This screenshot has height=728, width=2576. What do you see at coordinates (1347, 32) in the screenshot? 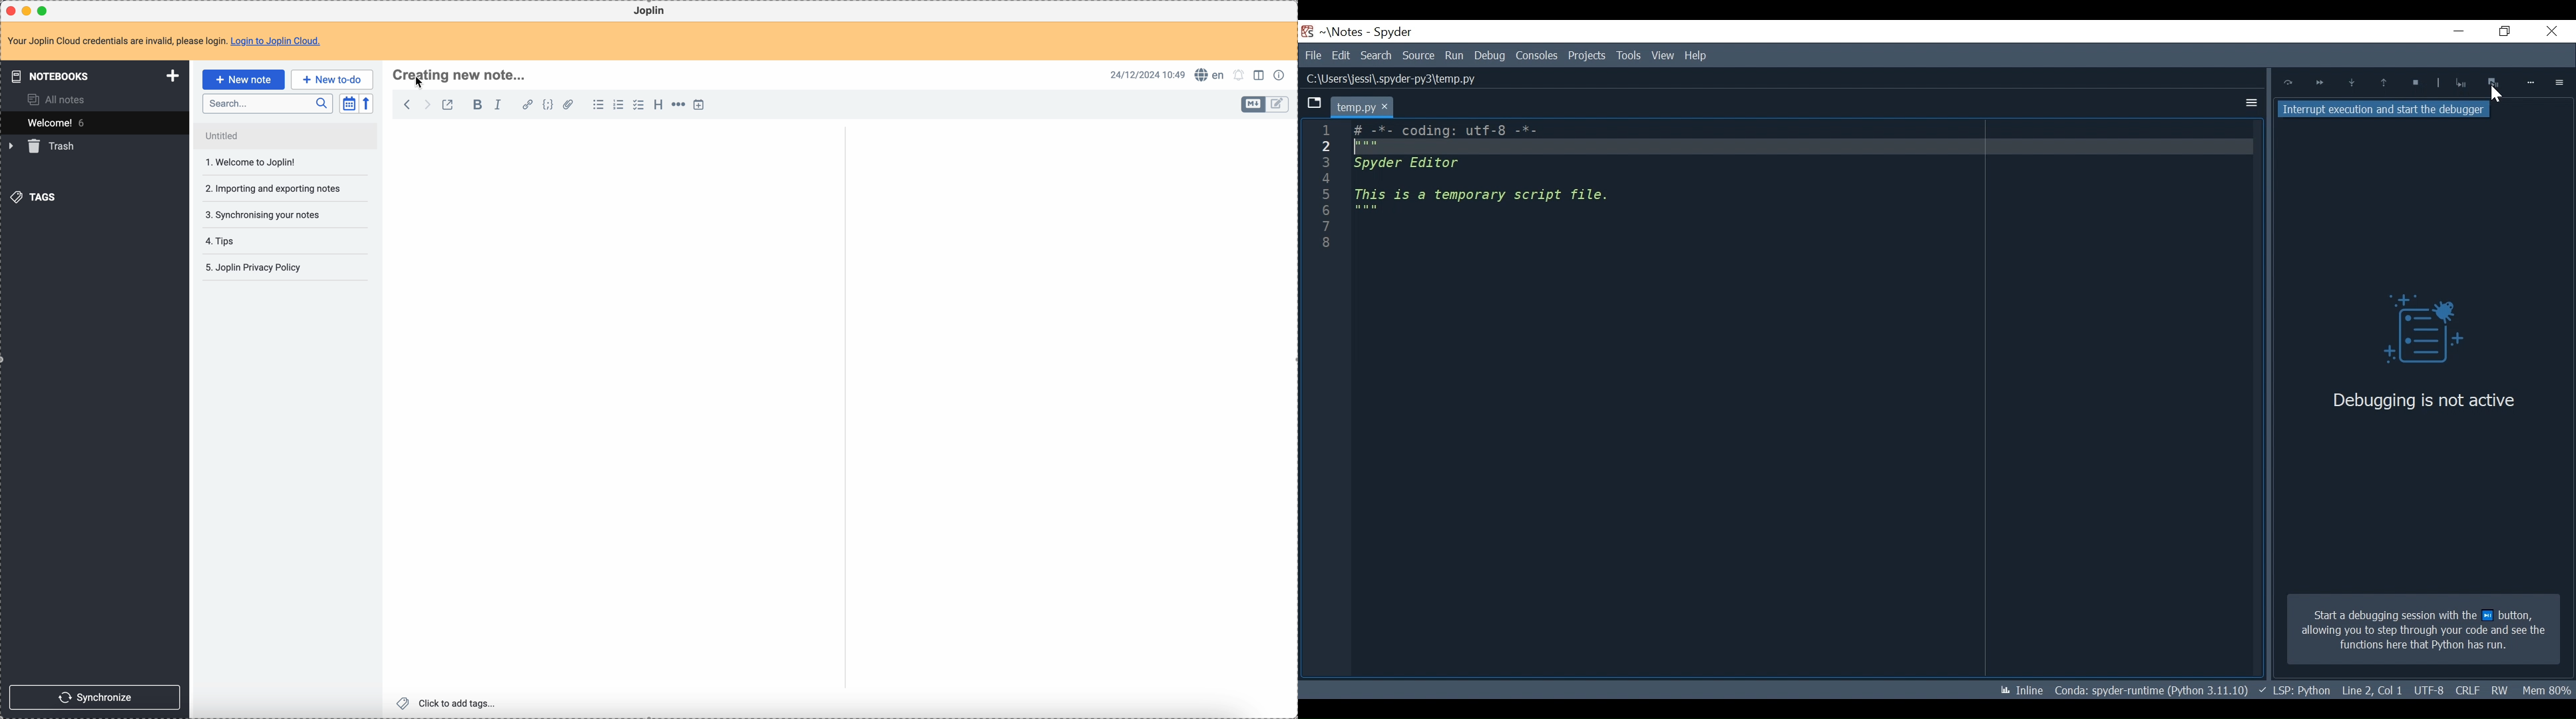
I see `Projects Name` at bounding box center [1347, 32].